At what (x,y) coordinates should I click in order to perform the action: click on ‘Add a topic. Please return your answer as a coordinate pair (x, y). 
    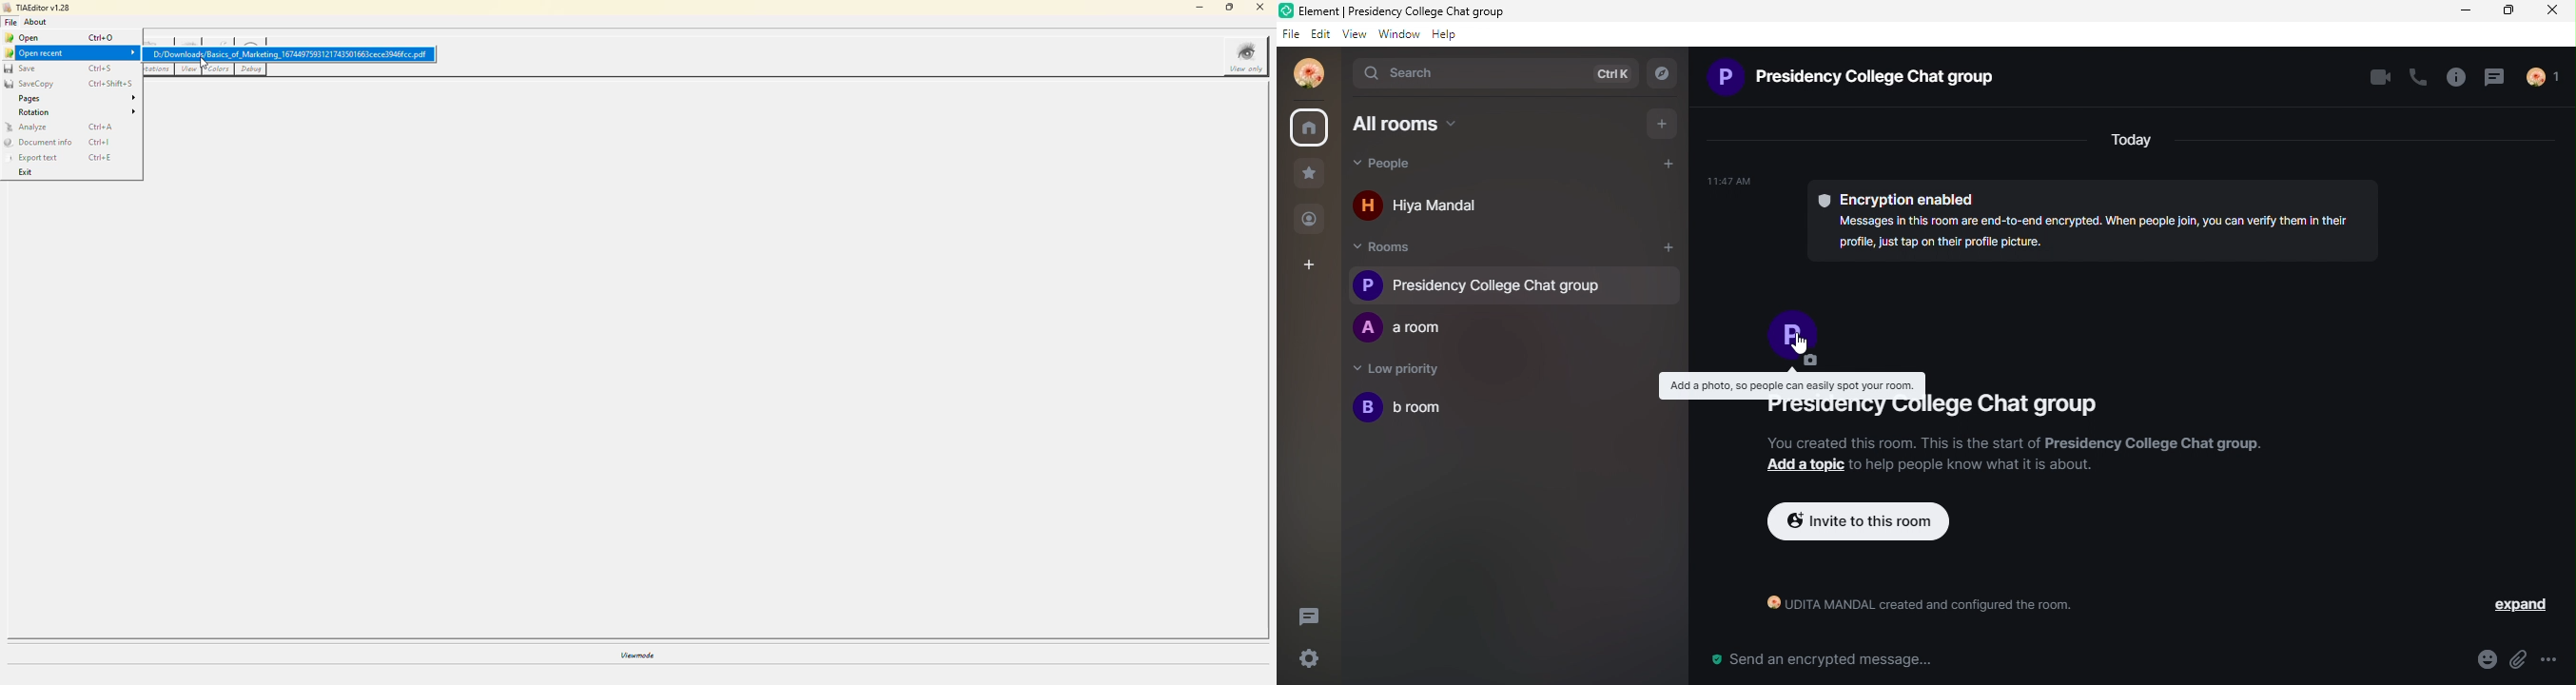
    Looking at the image, I should click on (1801, 465).